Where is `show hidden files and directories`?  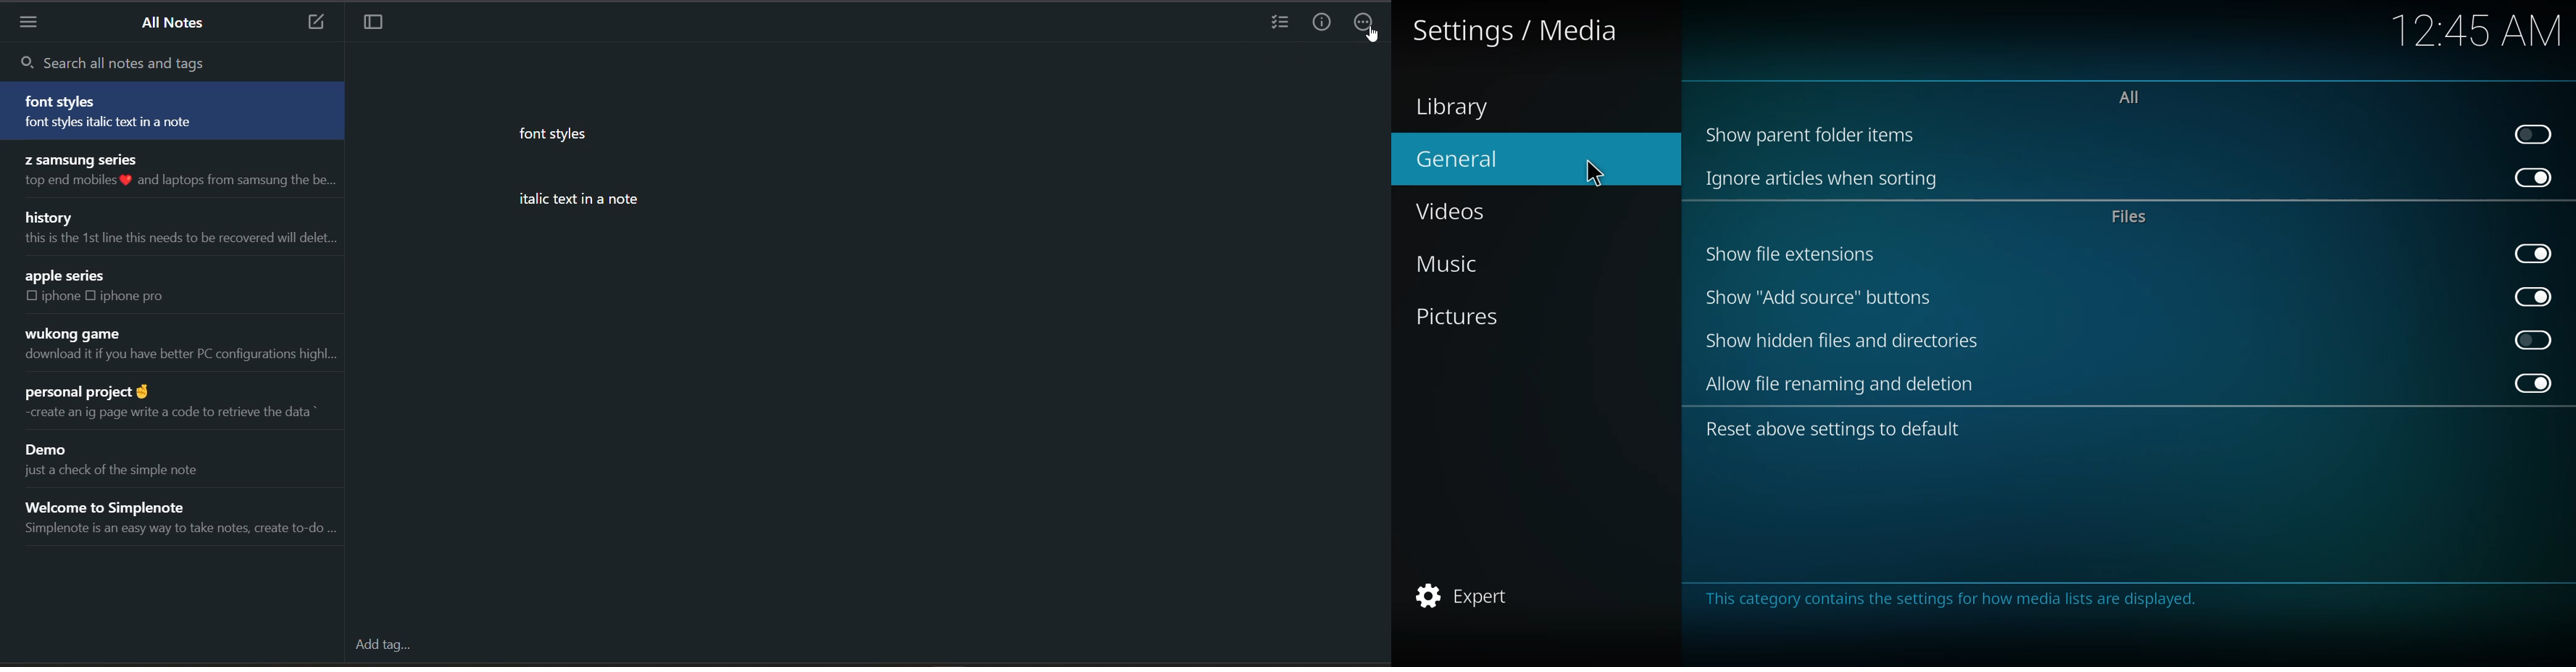
show hidden files and directories is located at coordinates (1841, 341).